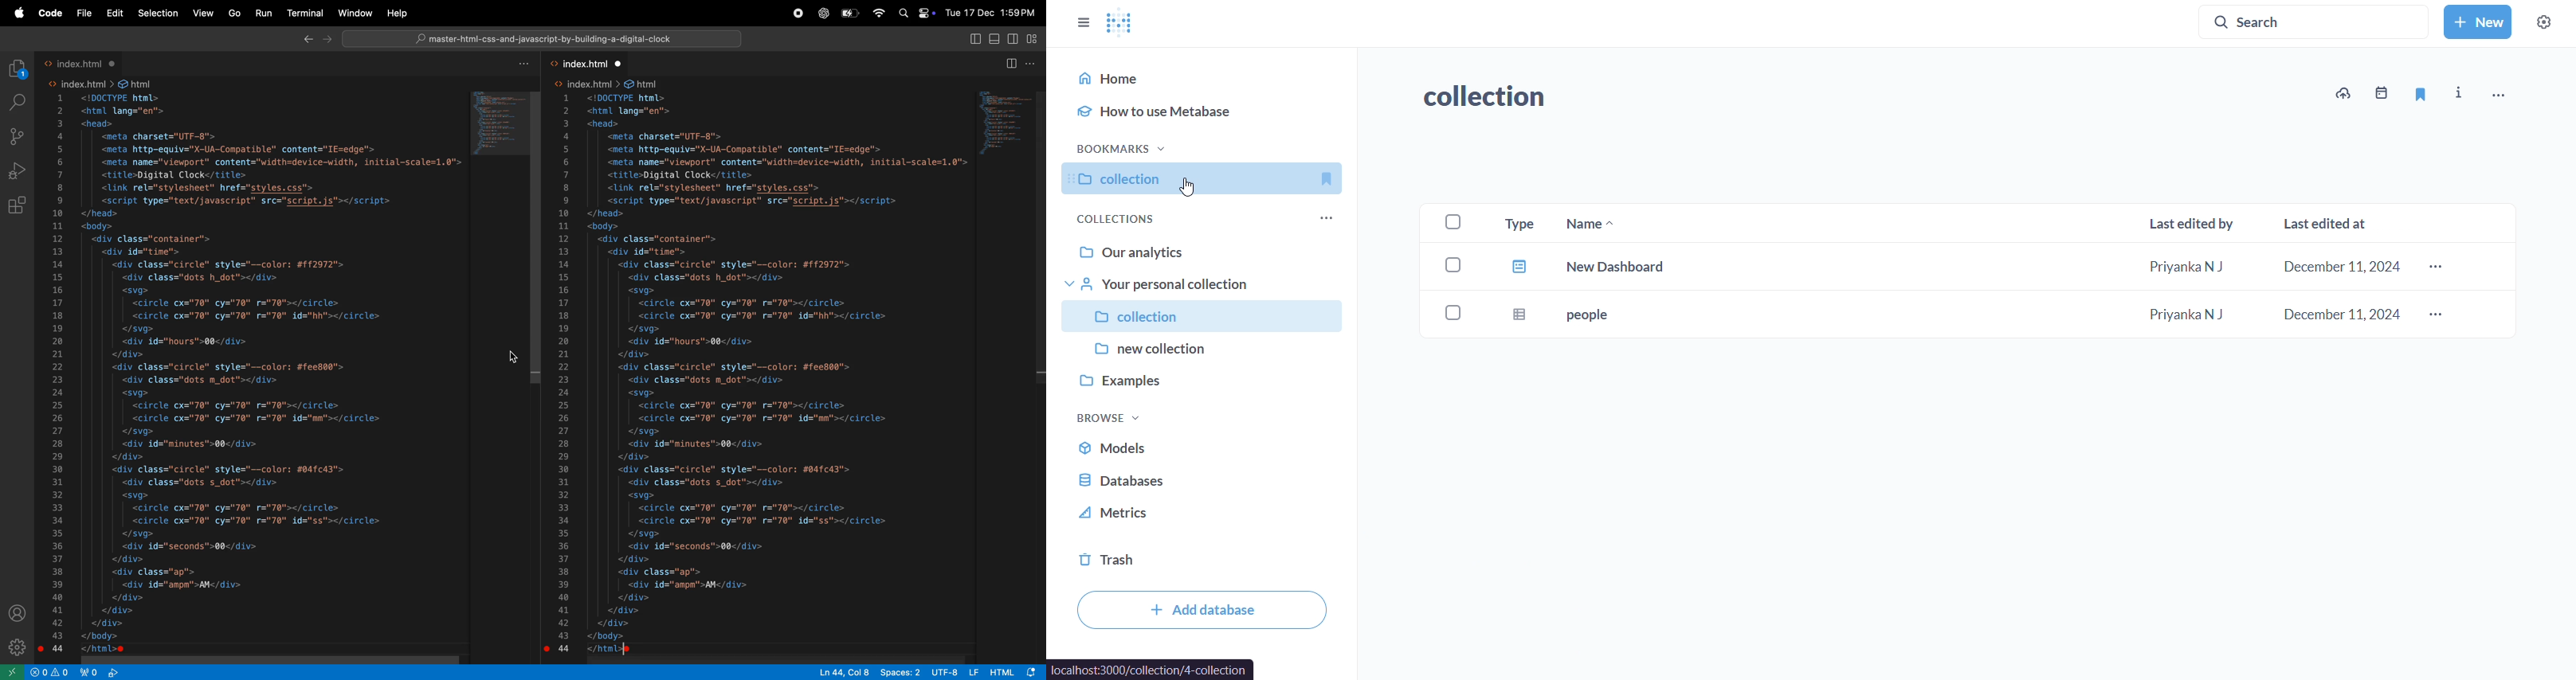 The image size is (2576, 700). What do you see at coordinates (1653, 264) in the screenshot?
I see `new dashboard` at bounding box center [1653, 264].